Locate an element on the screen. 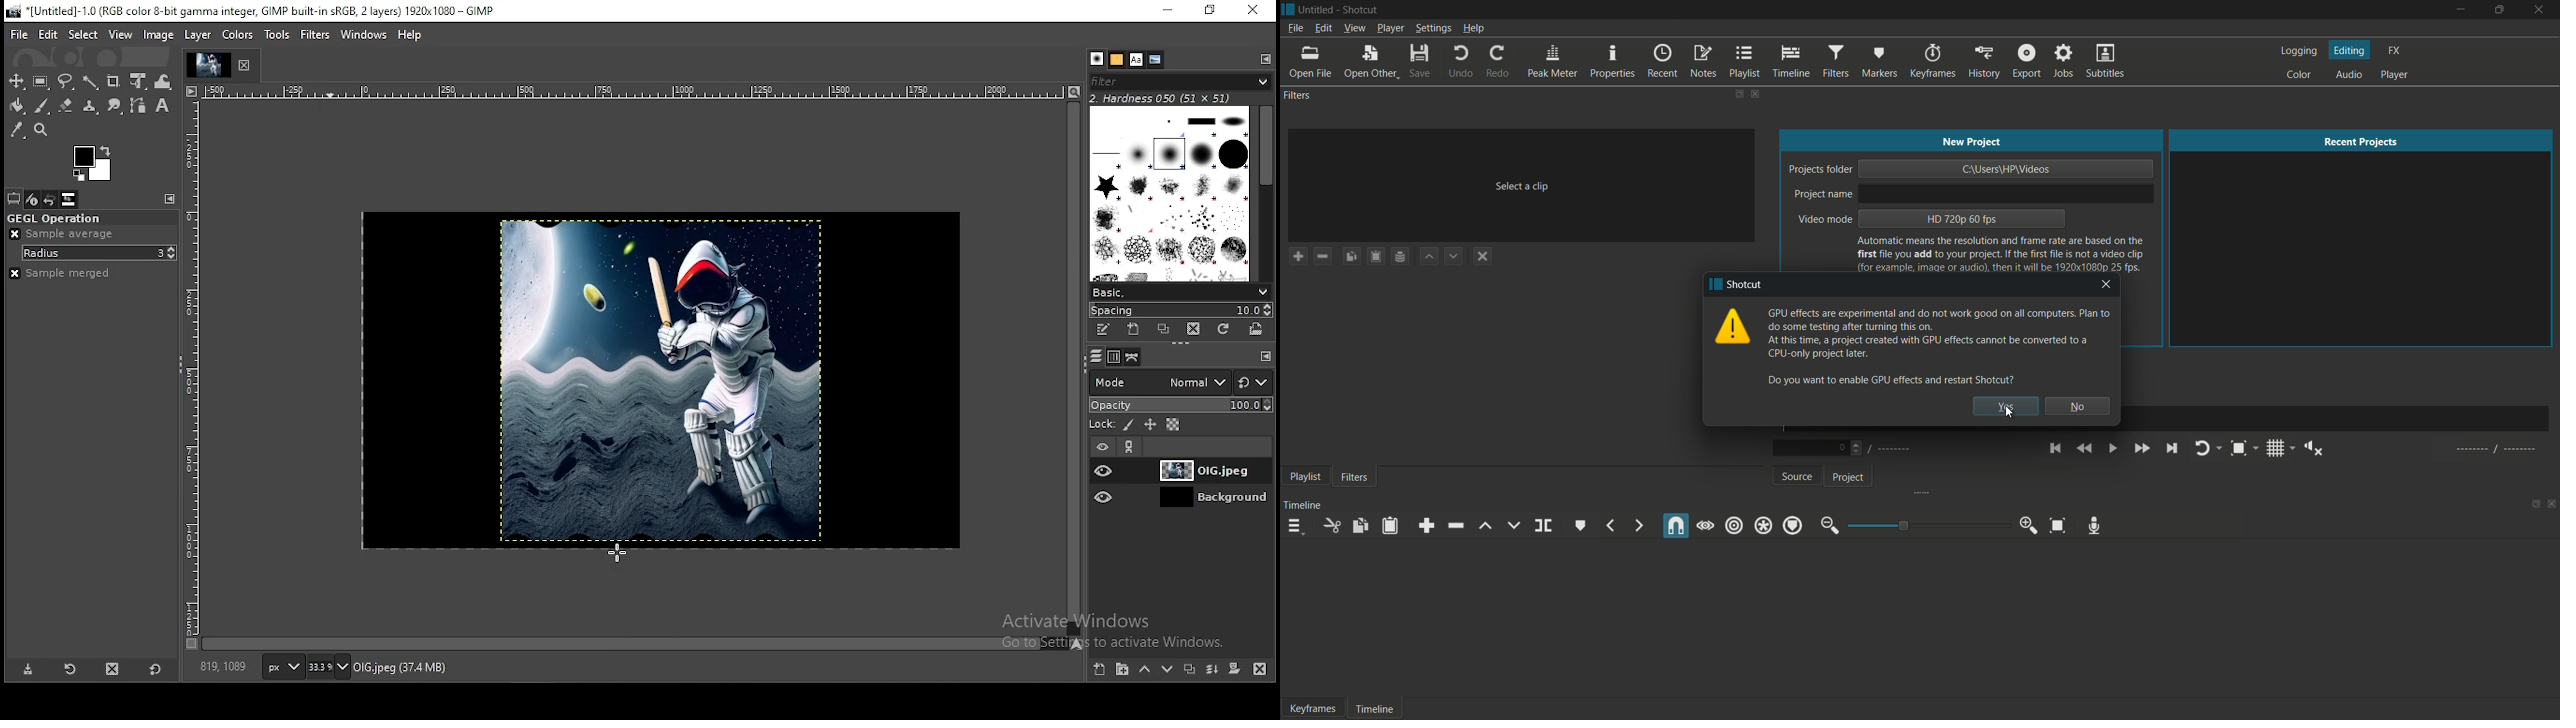  help menu is located at coordinates (1474, 29).